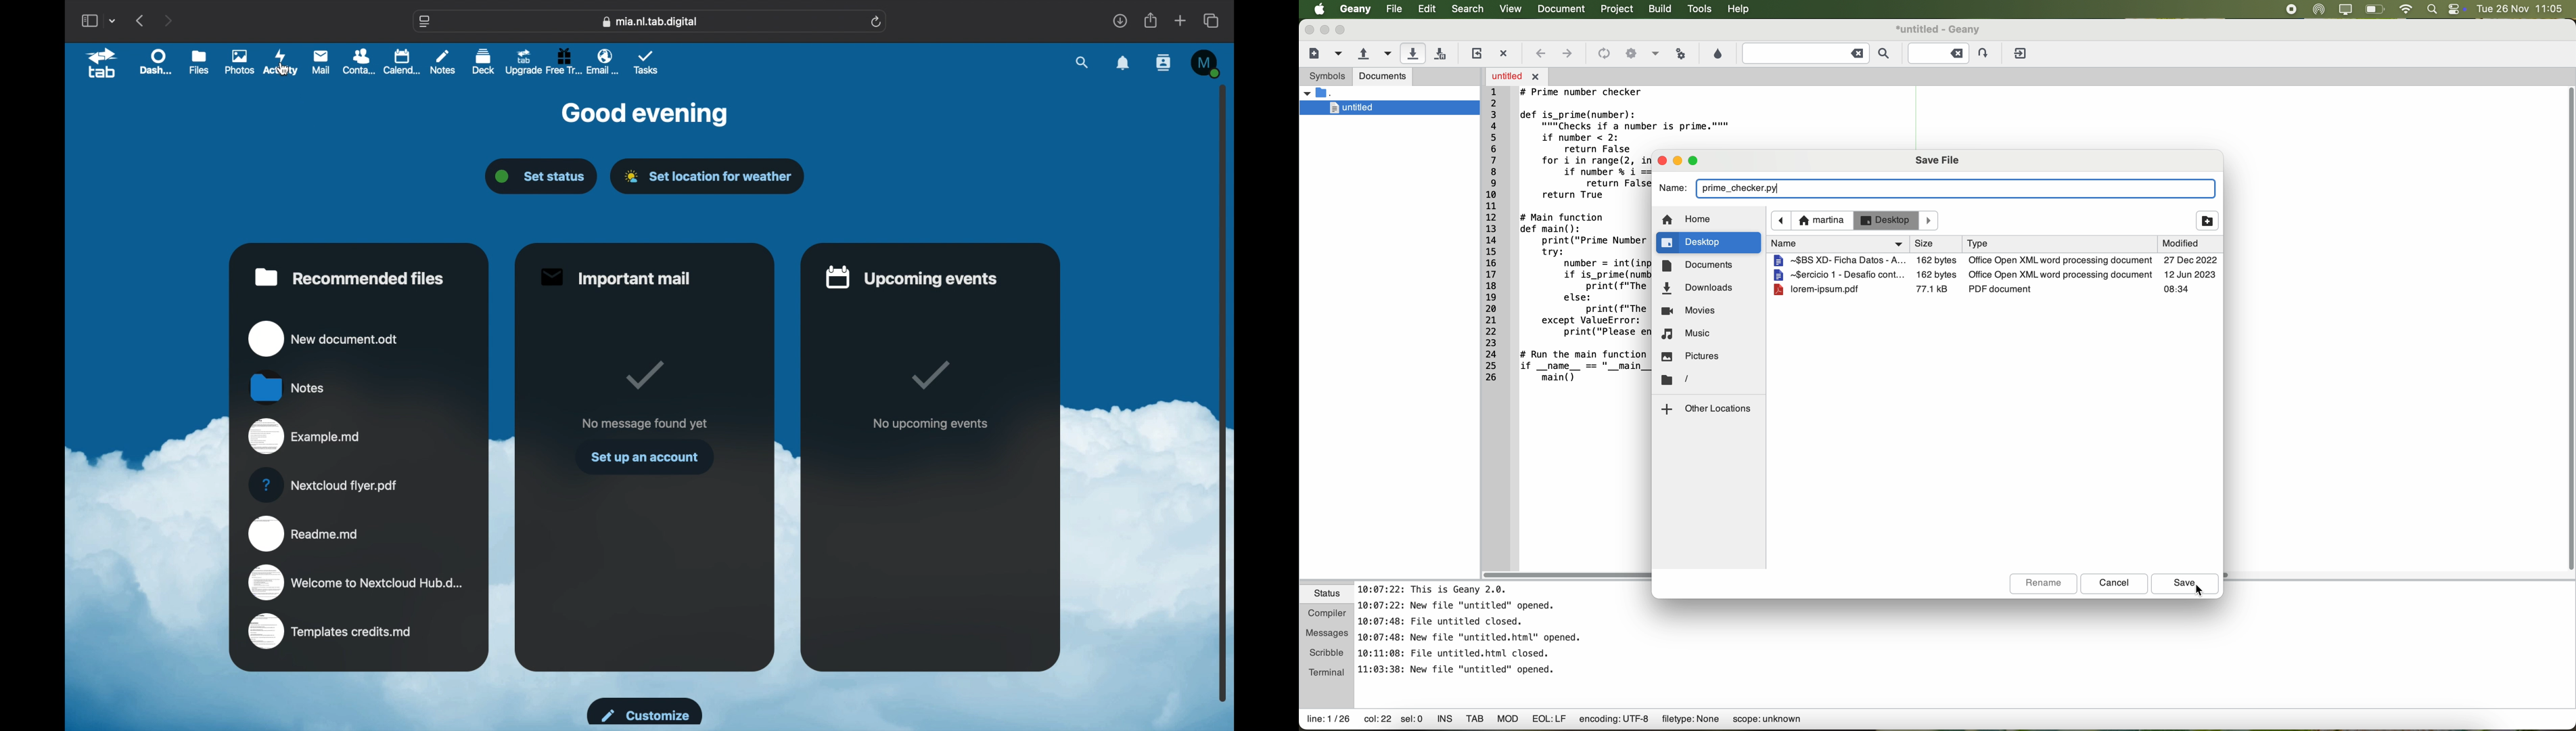 The image size is (2576, 756). I want to click on email, so click(603, 62).